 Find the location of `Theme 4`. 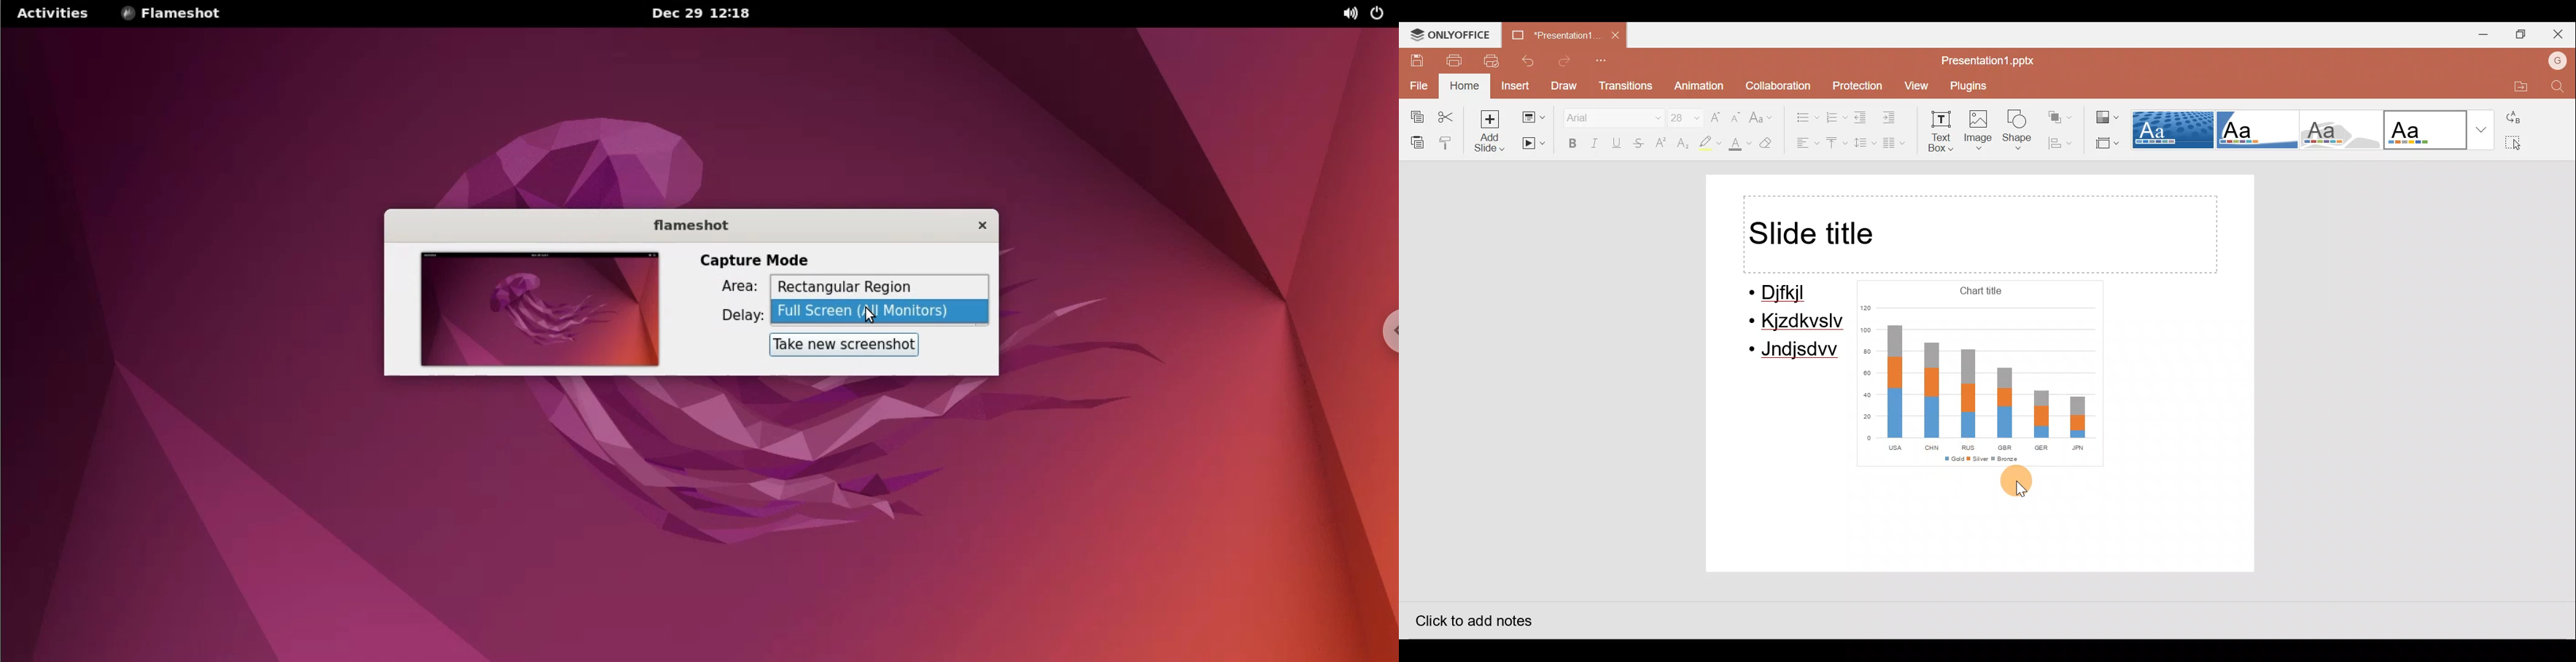

Theme 4 is located at coordinates (2427, 129).